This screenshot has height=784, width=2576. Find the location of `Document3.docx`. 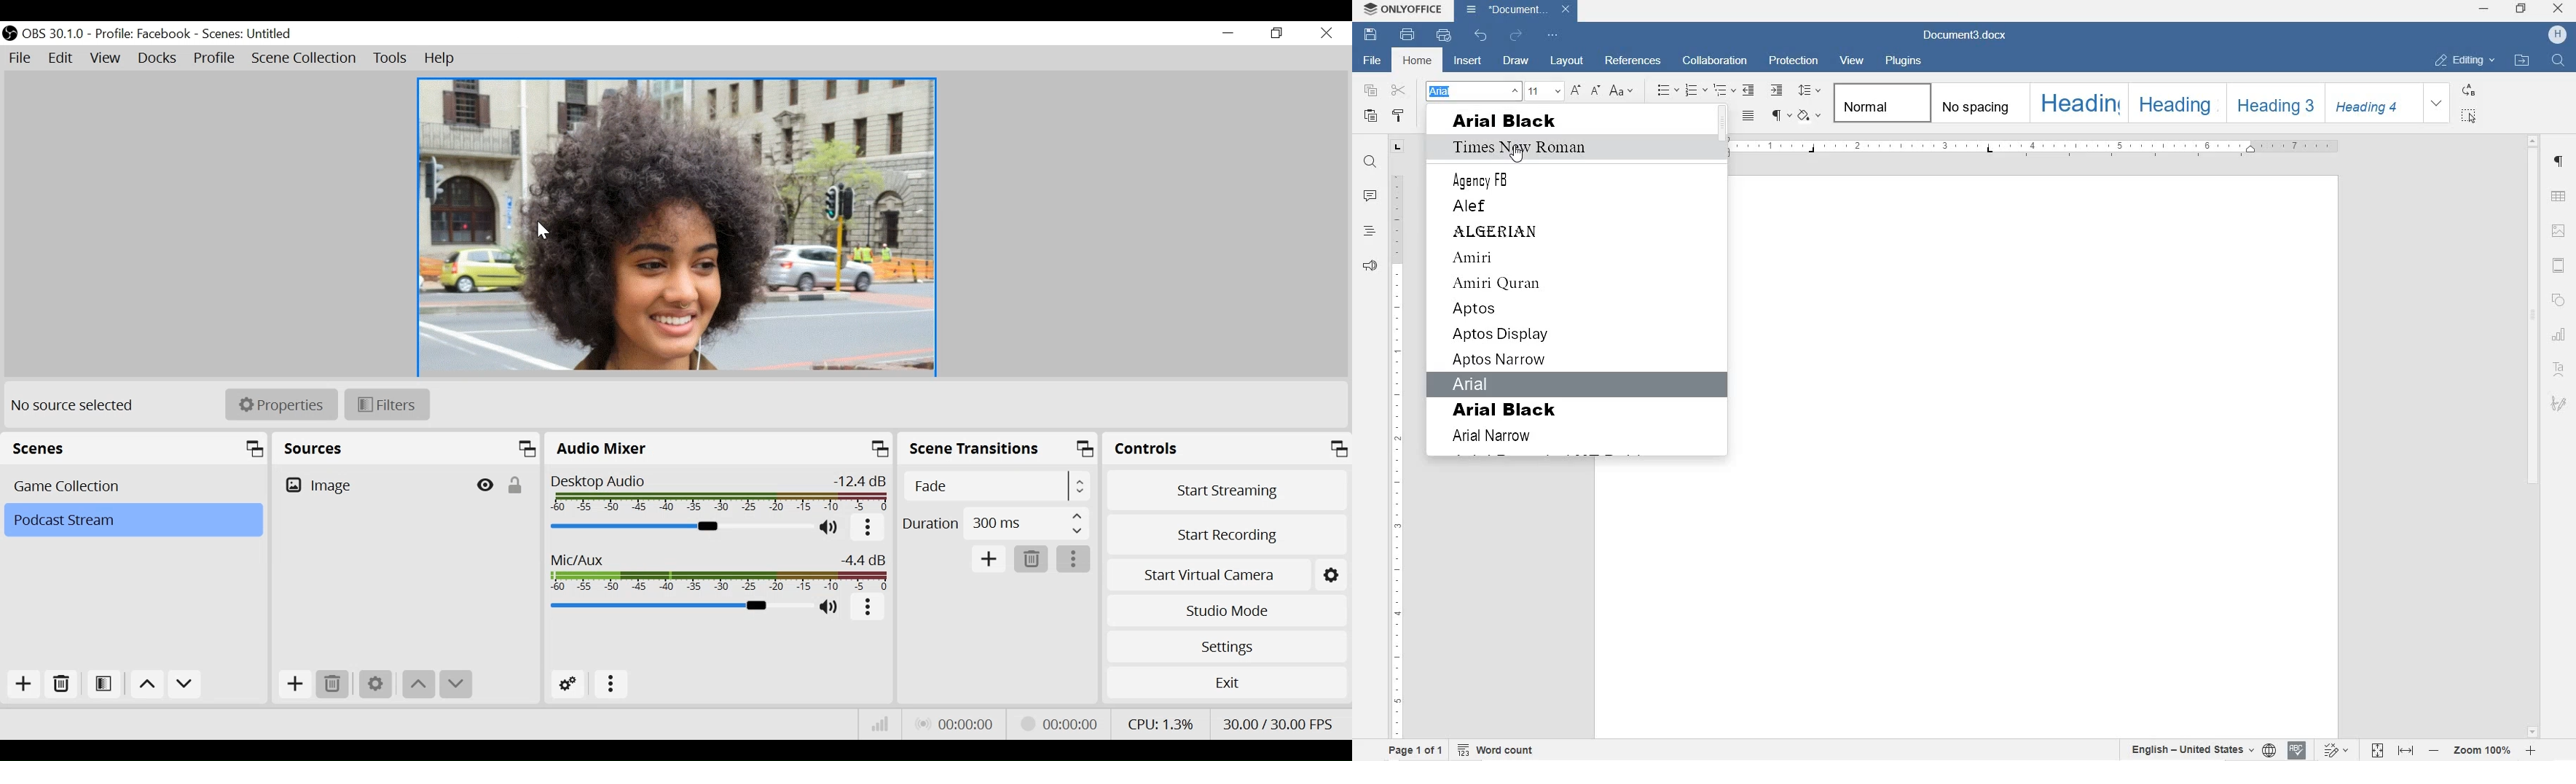

Document3.docx is located at coordinates (1520, 10).